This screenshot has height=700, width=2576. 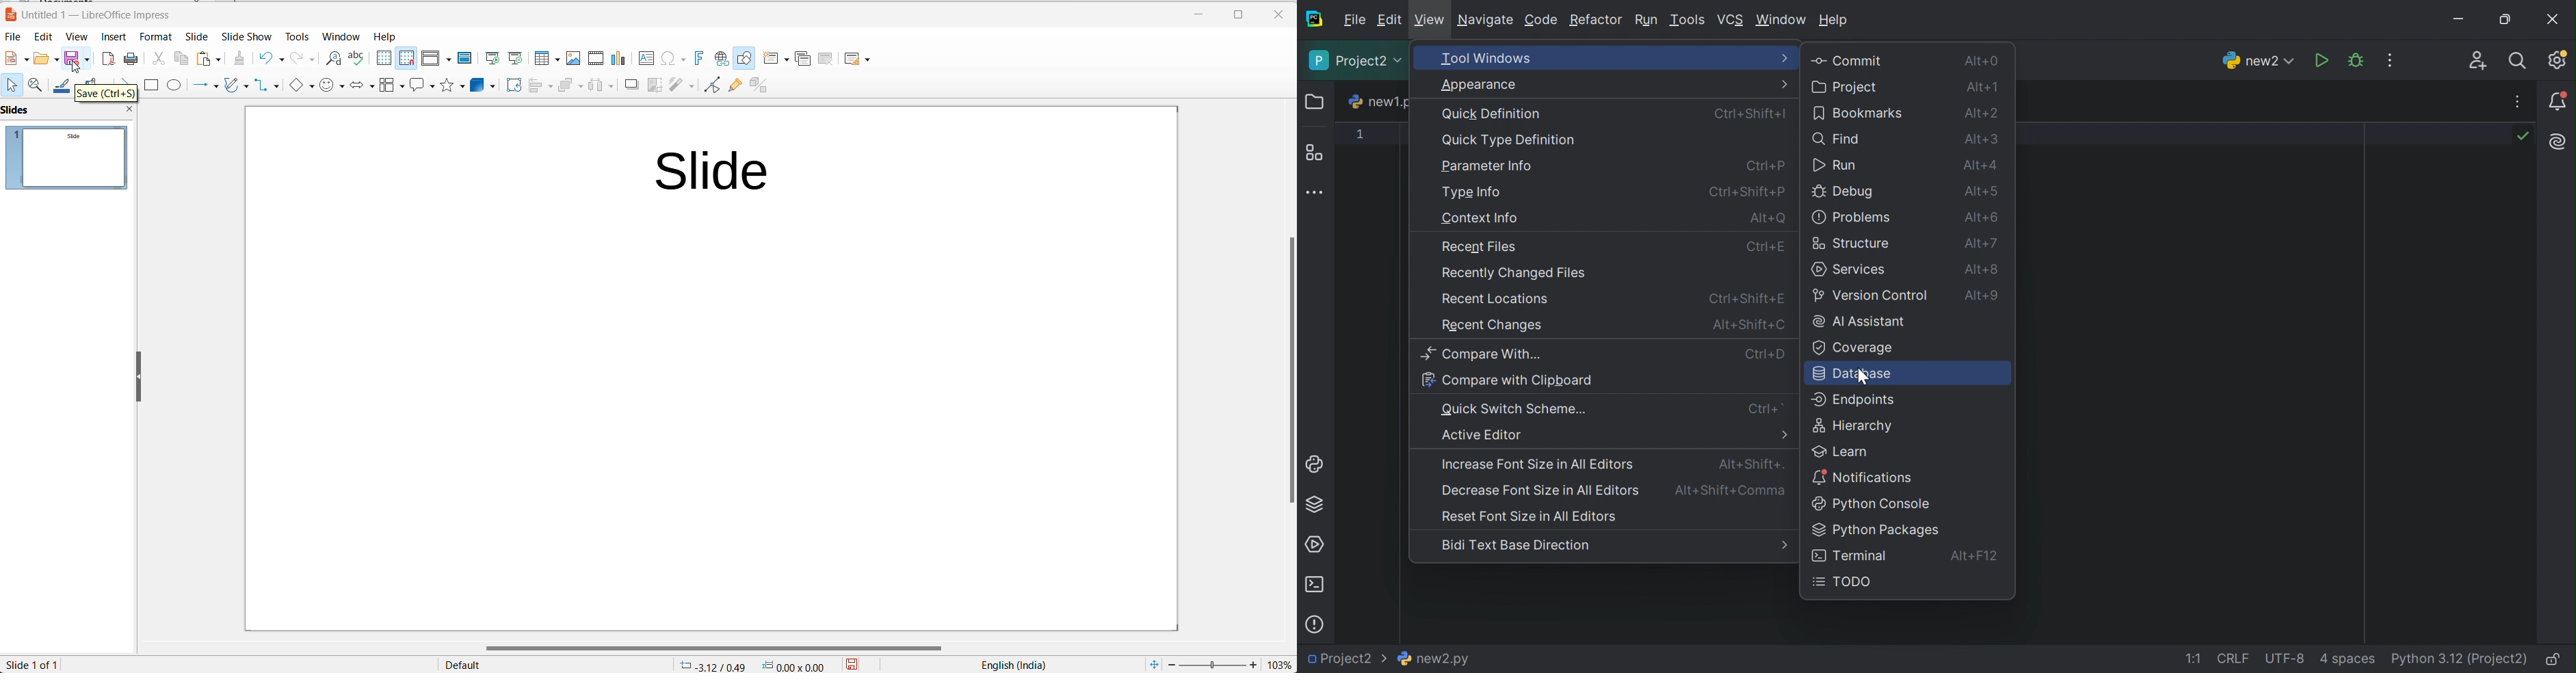 I want to click on crop image, so click(x=654, y=85).